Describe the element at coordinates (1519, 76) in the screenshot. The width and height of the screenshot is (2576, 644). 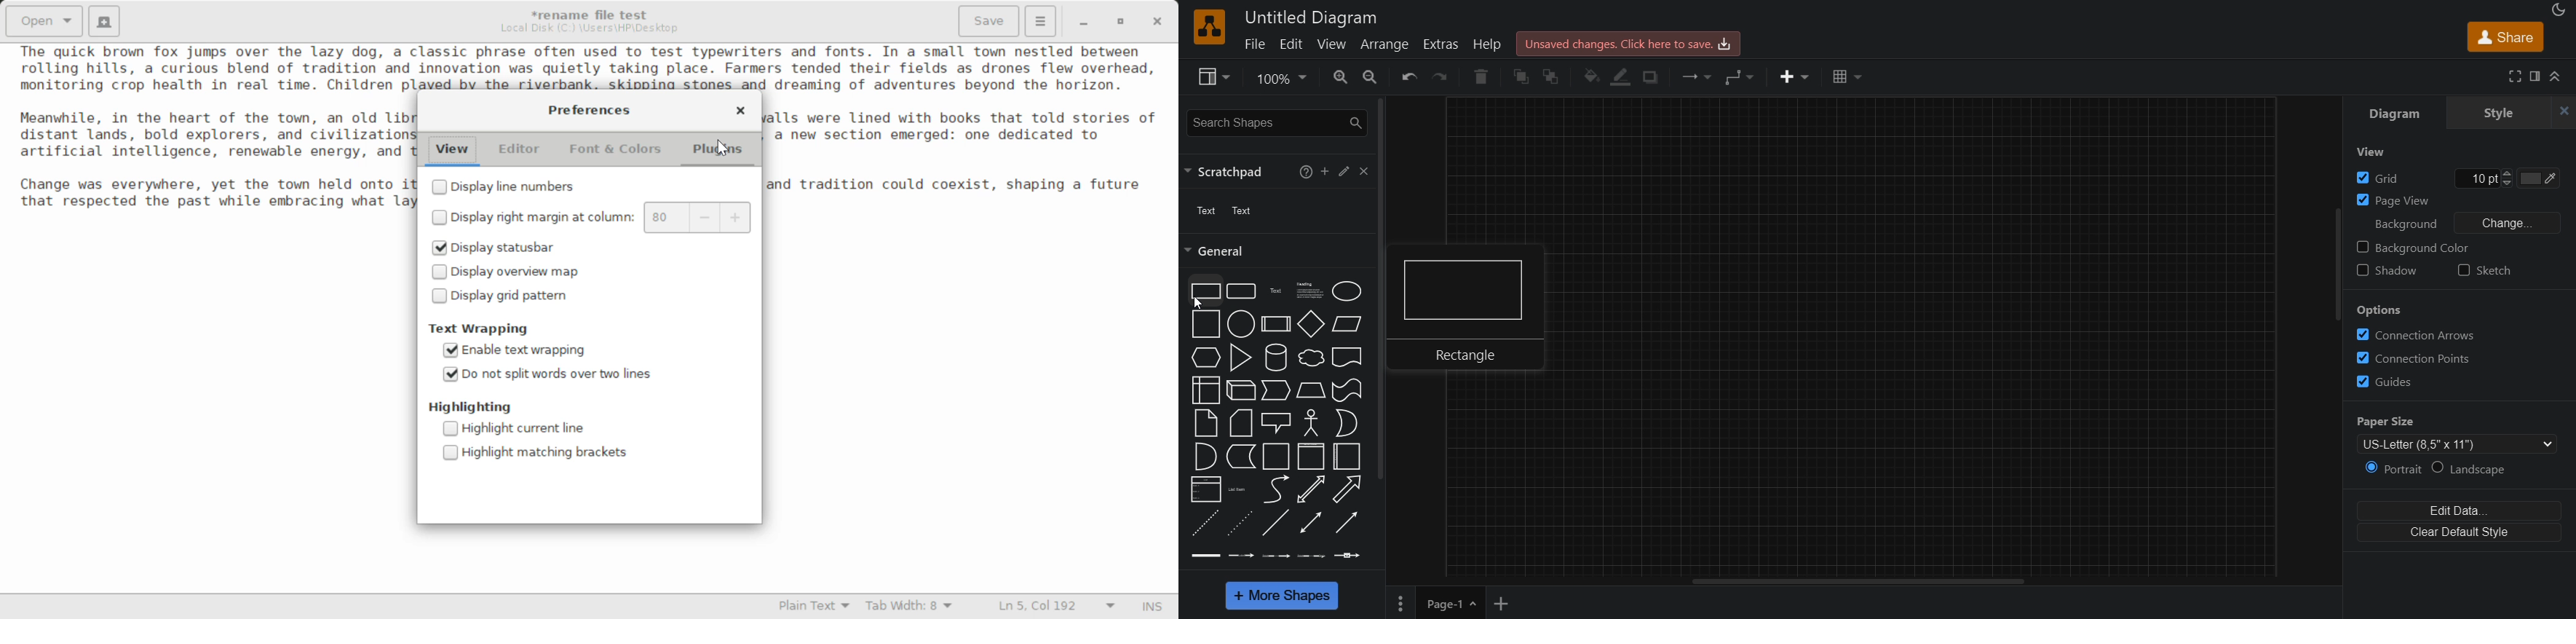
I see `to front` at that location.